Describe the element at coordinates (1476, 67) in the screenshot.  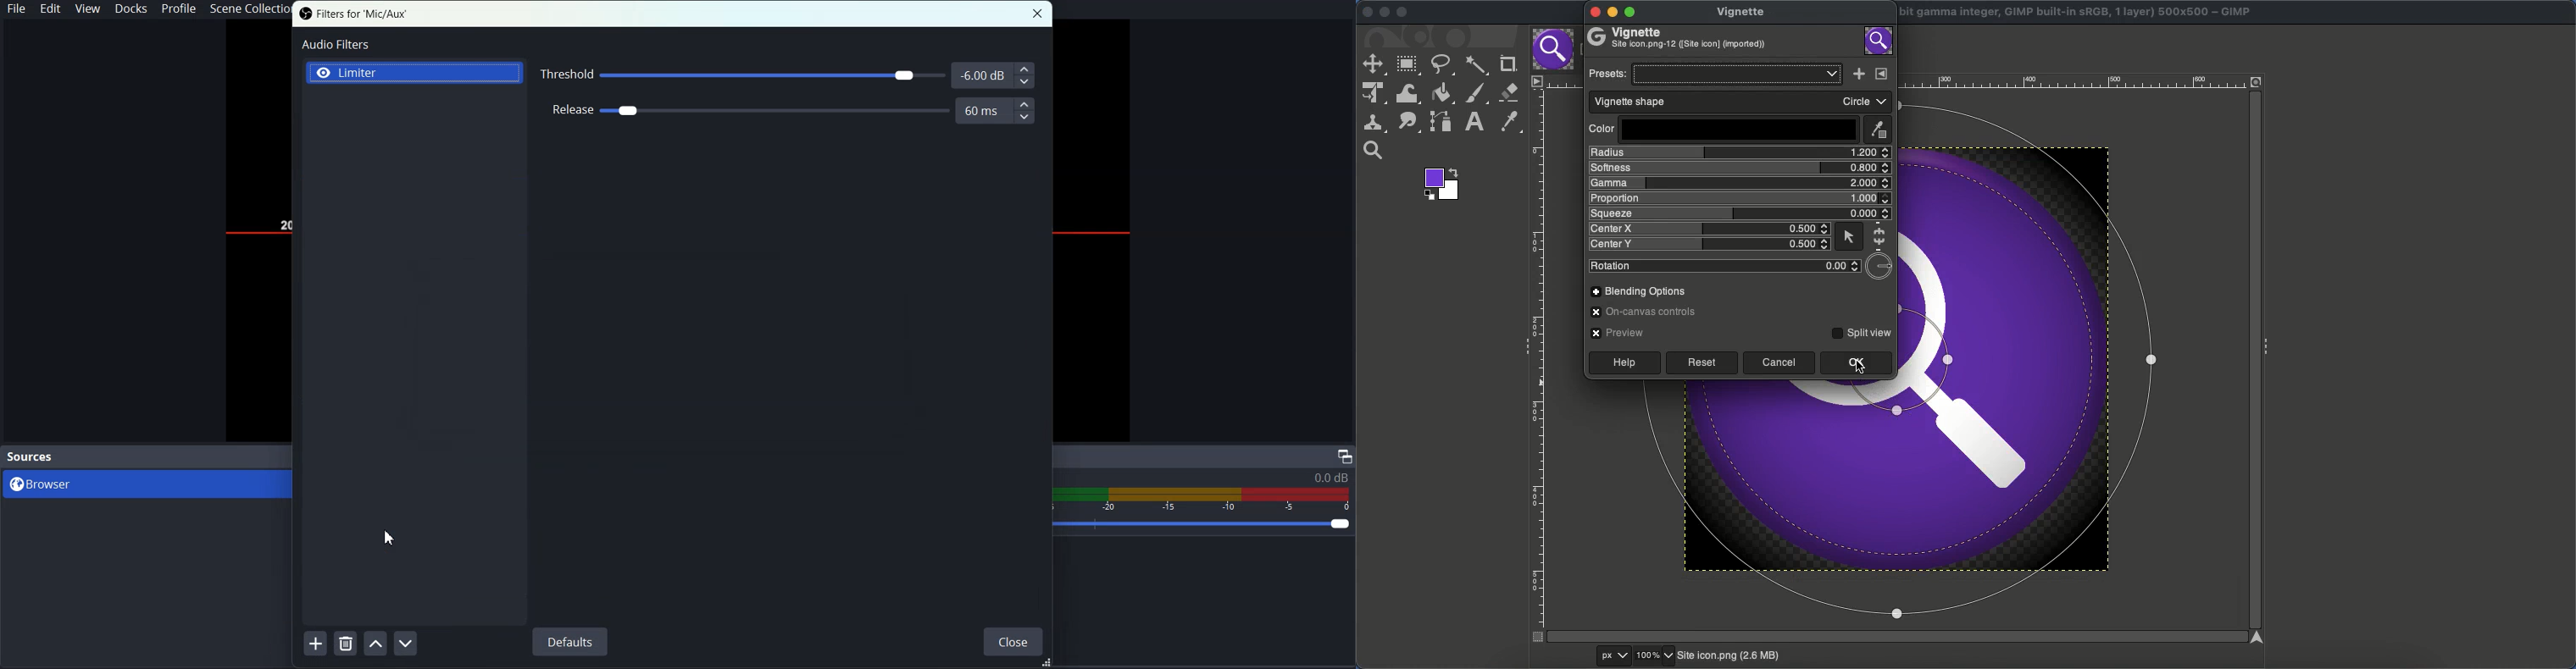
I see `Fuzzy selector` at that location.